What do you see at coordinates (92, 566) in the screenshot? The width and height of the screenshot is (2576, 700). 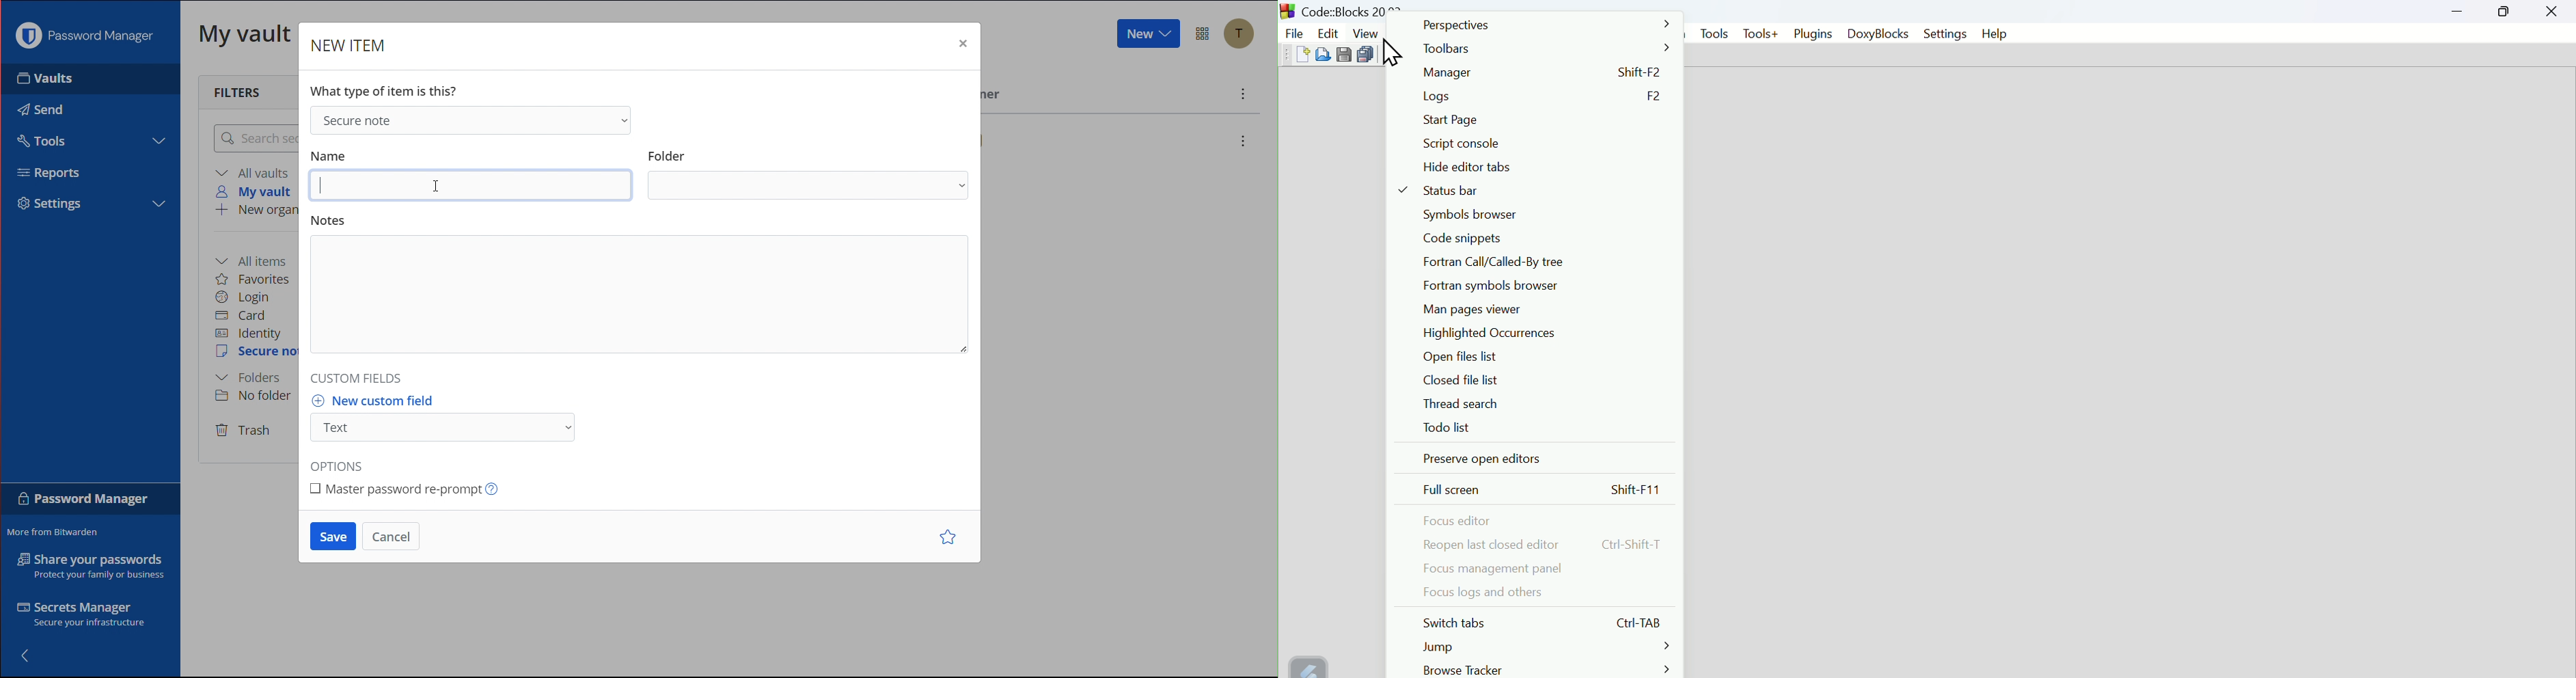 I see `Share your passwords` at bounding box center [92, 566].